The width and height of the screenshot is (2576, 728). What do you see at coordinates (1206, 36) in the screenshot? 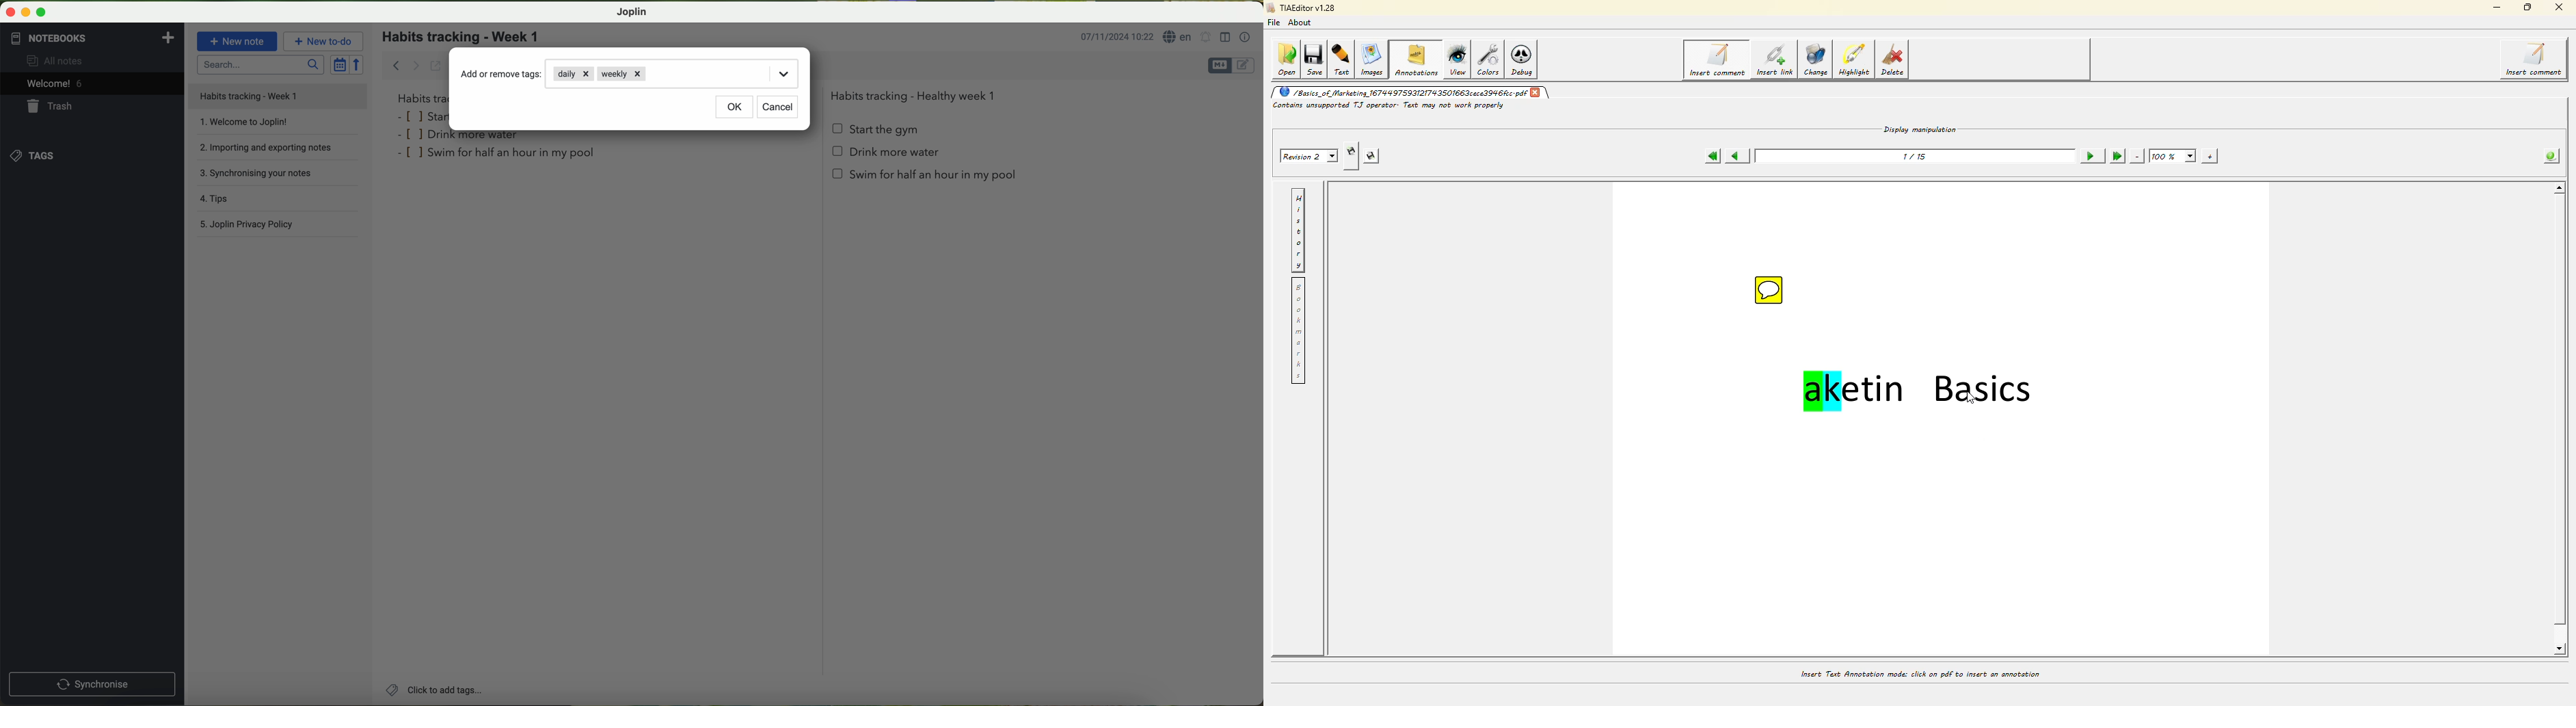
I see `set alarm` at bounding box center [1206, 36].